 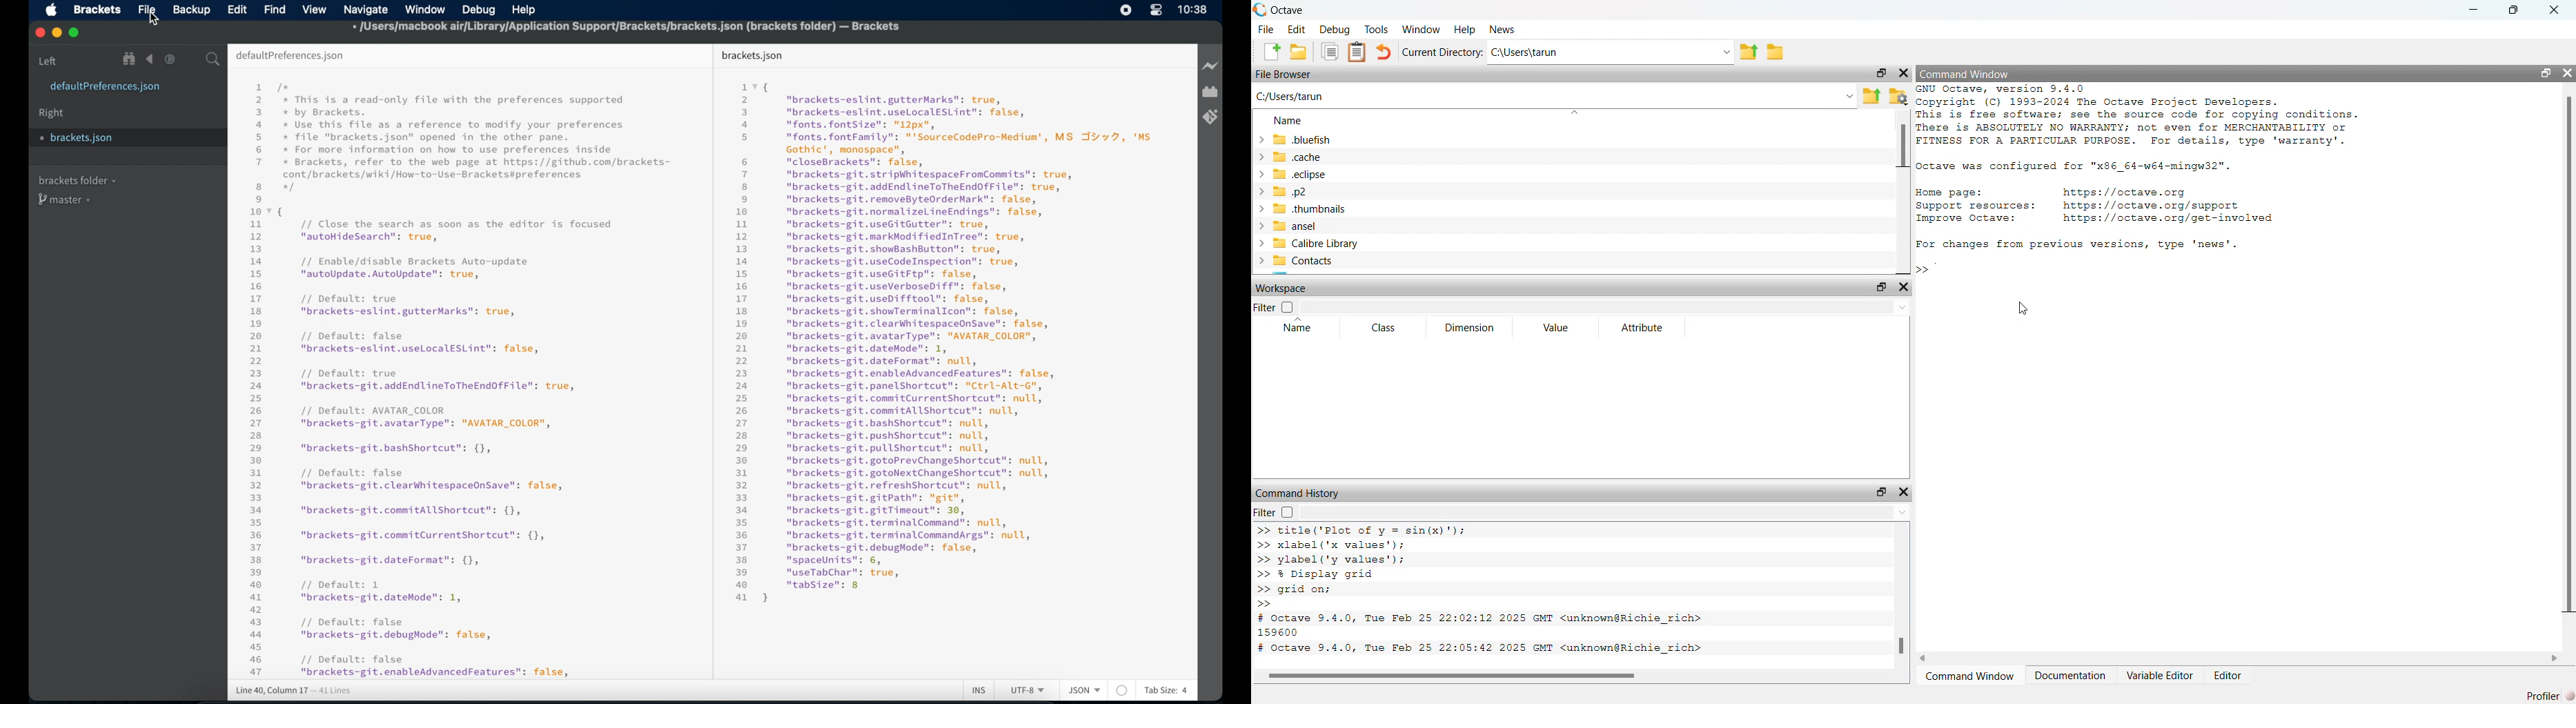 What do you see at coordinates (130, 59) in the screenshot?
I see `show file in  tree` at bounding box center [130, 59].